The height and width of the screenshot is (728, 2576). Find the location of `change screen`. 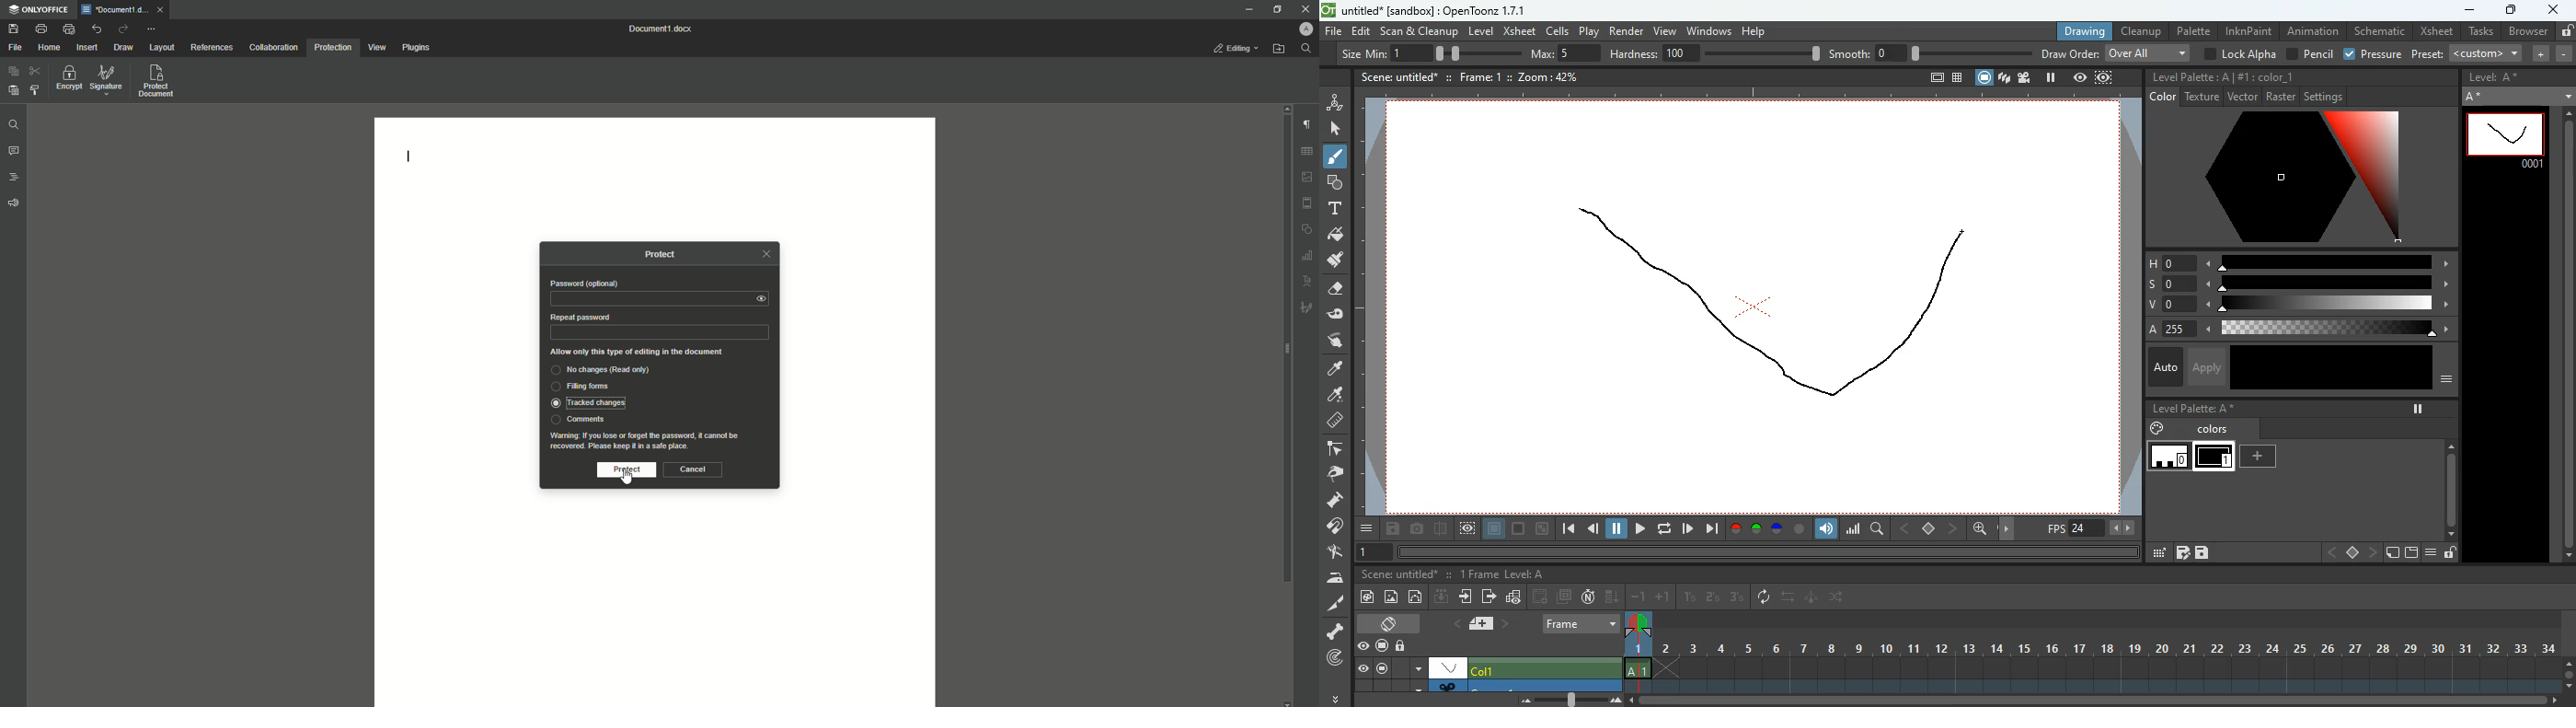

change screen is located at coordinates (1392, 623).